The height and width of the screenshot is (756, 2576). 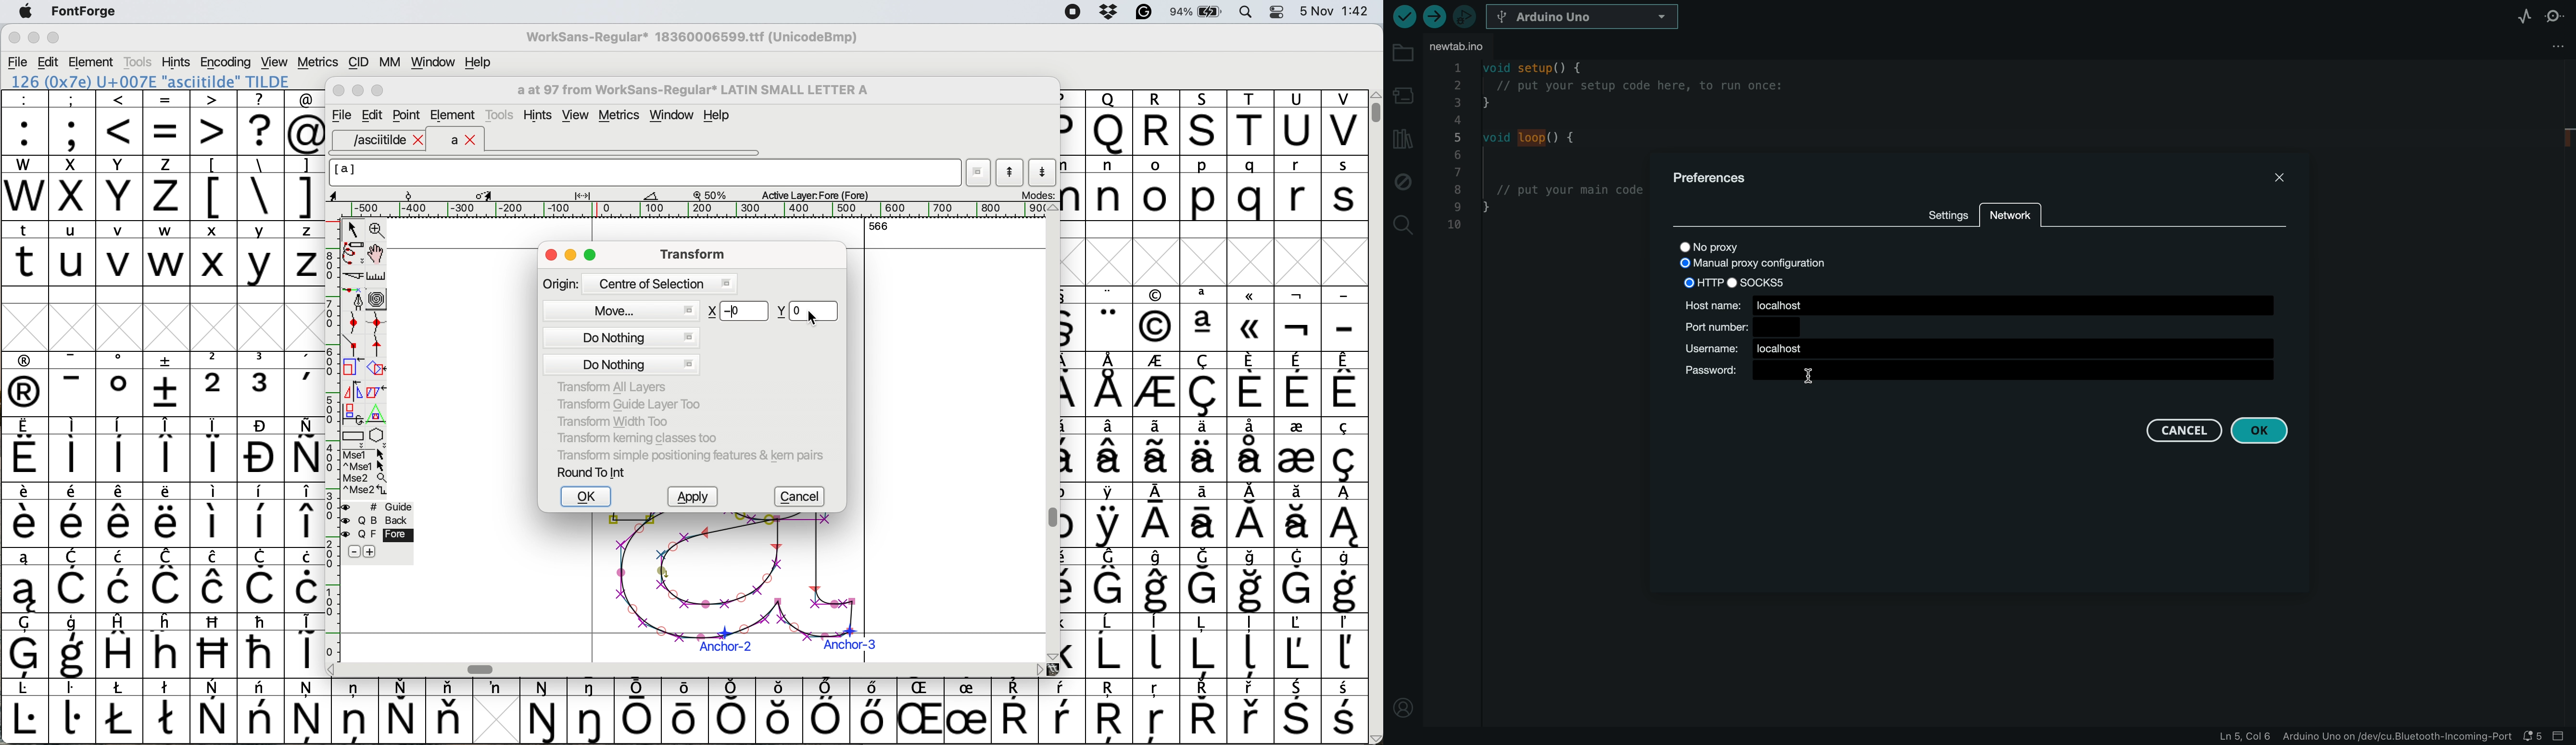 What do you see at coordinates (168, 384) in the screenshot?
I see `symbol` at bounding box center [168, 384].